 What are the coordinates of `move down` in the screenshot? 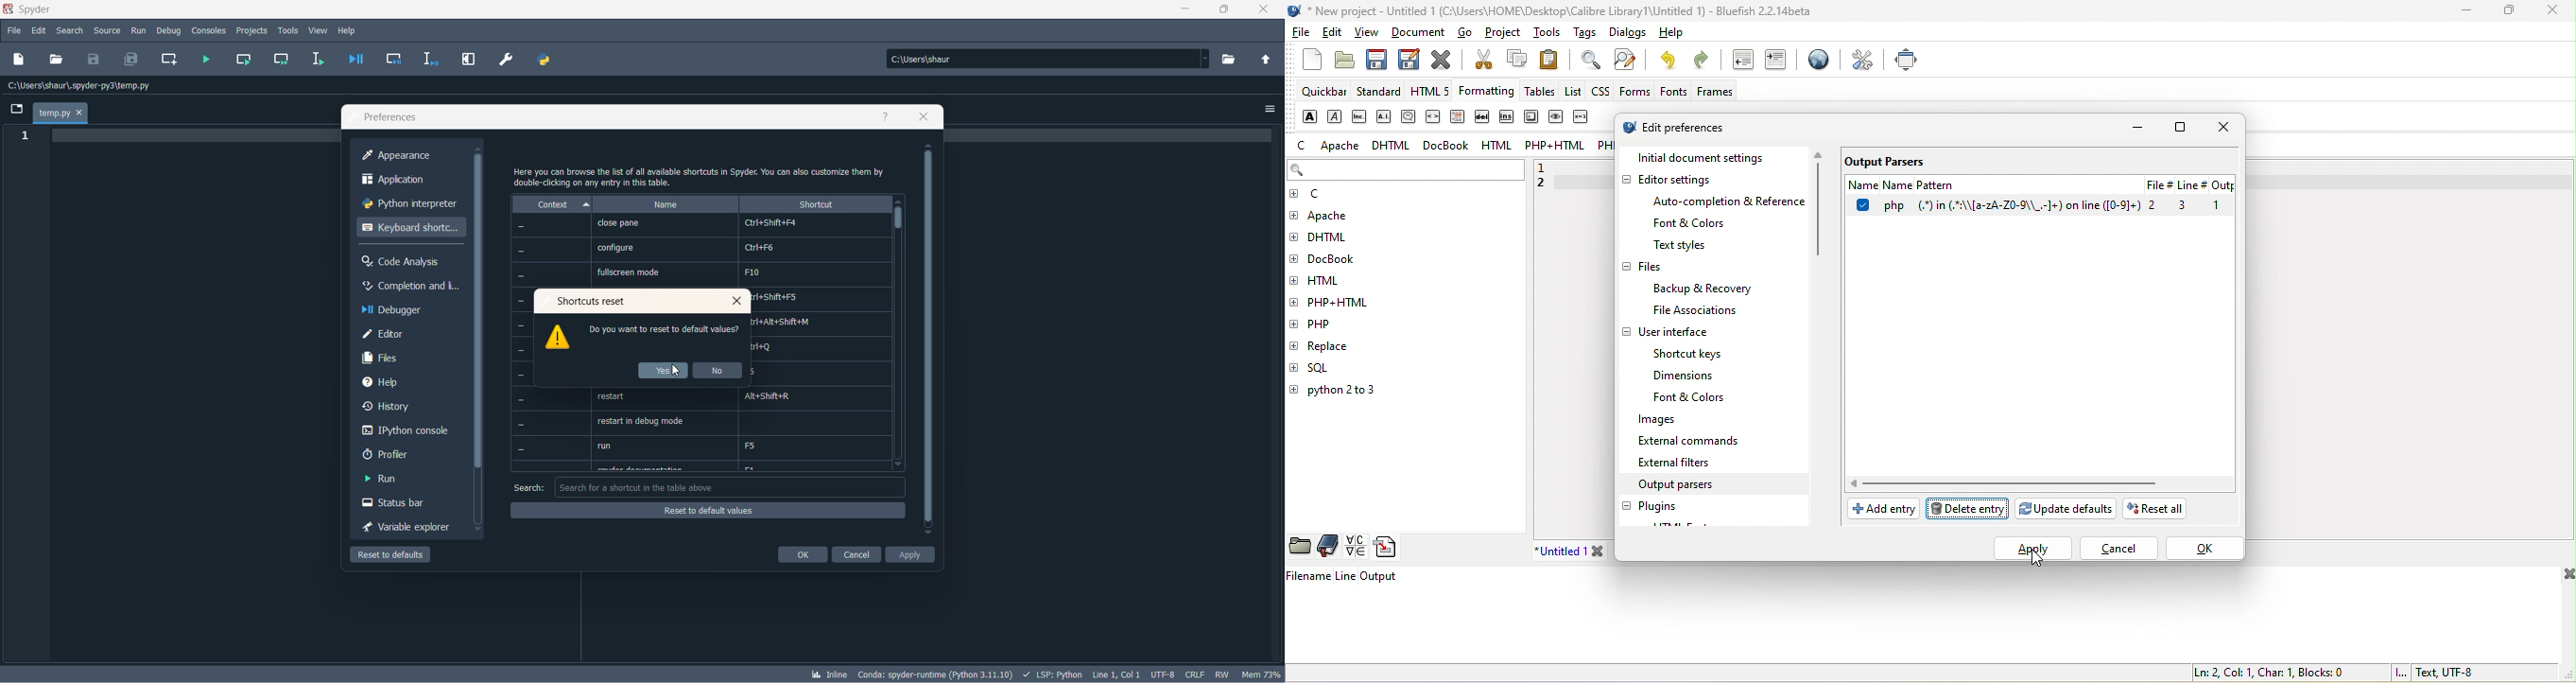 It's located at (476, 530).